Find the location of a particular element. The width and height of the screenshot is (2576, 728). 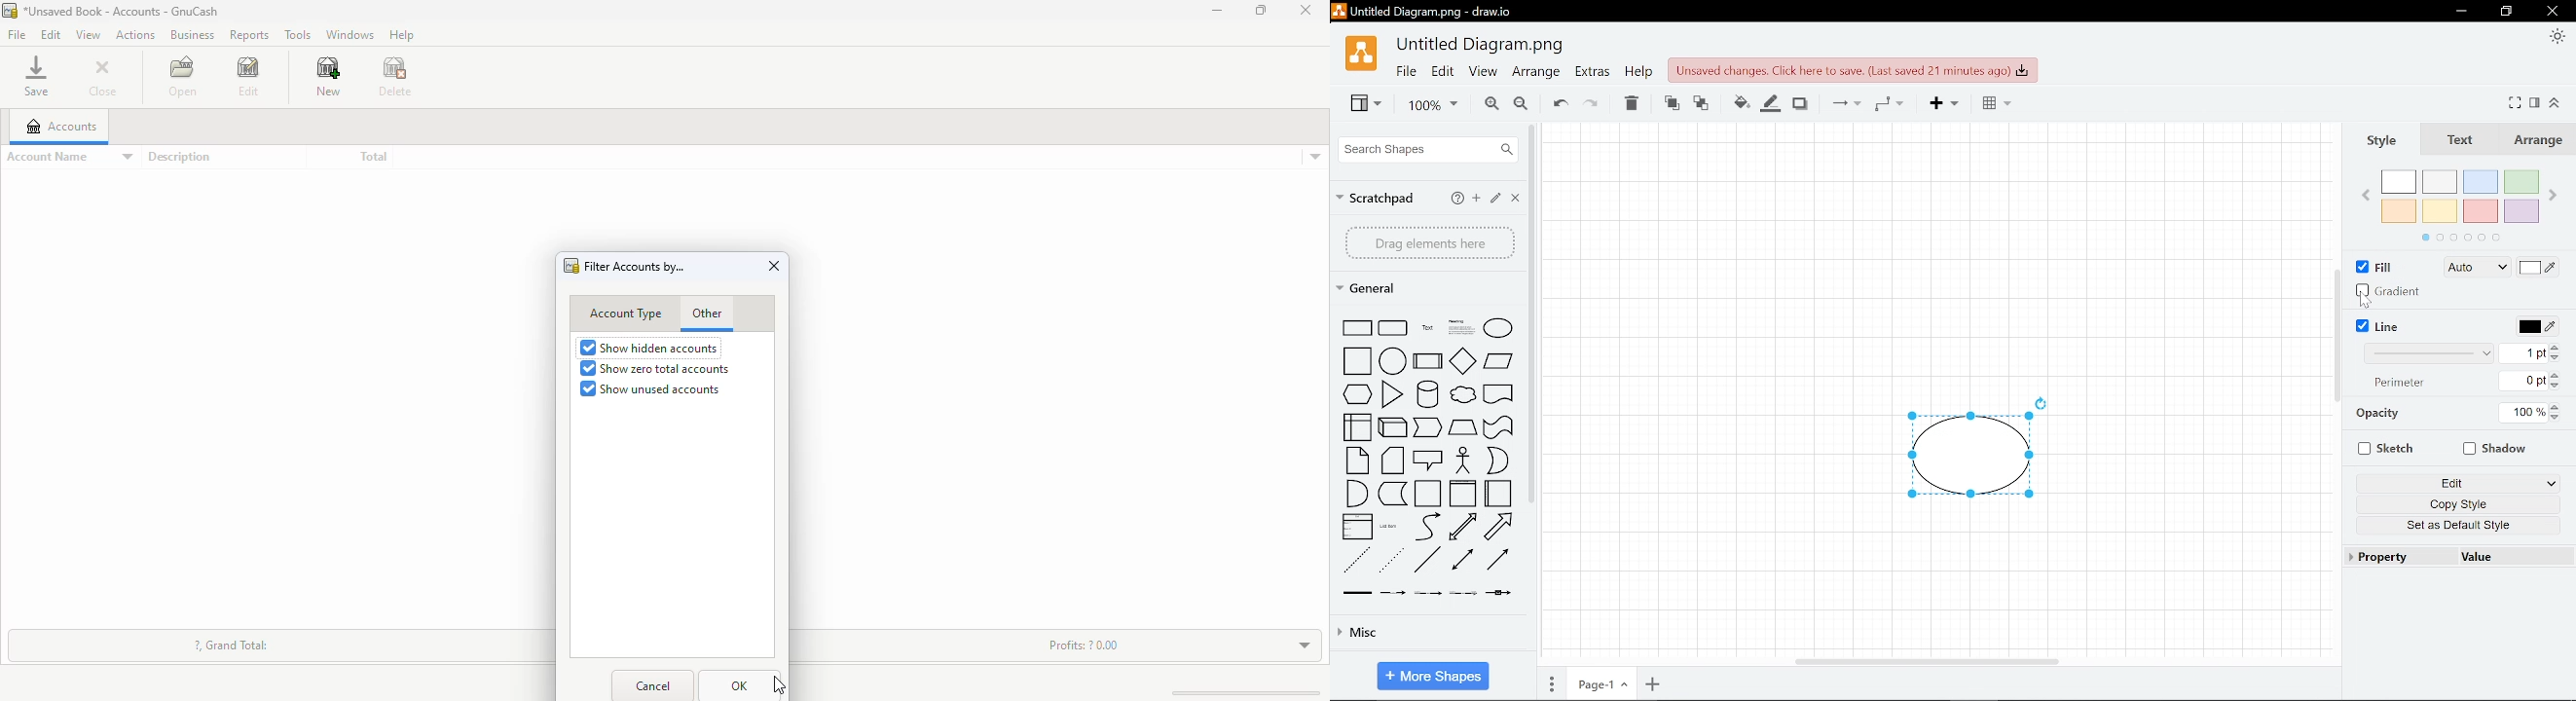

Color palette is located at coordinates (2460, 199).